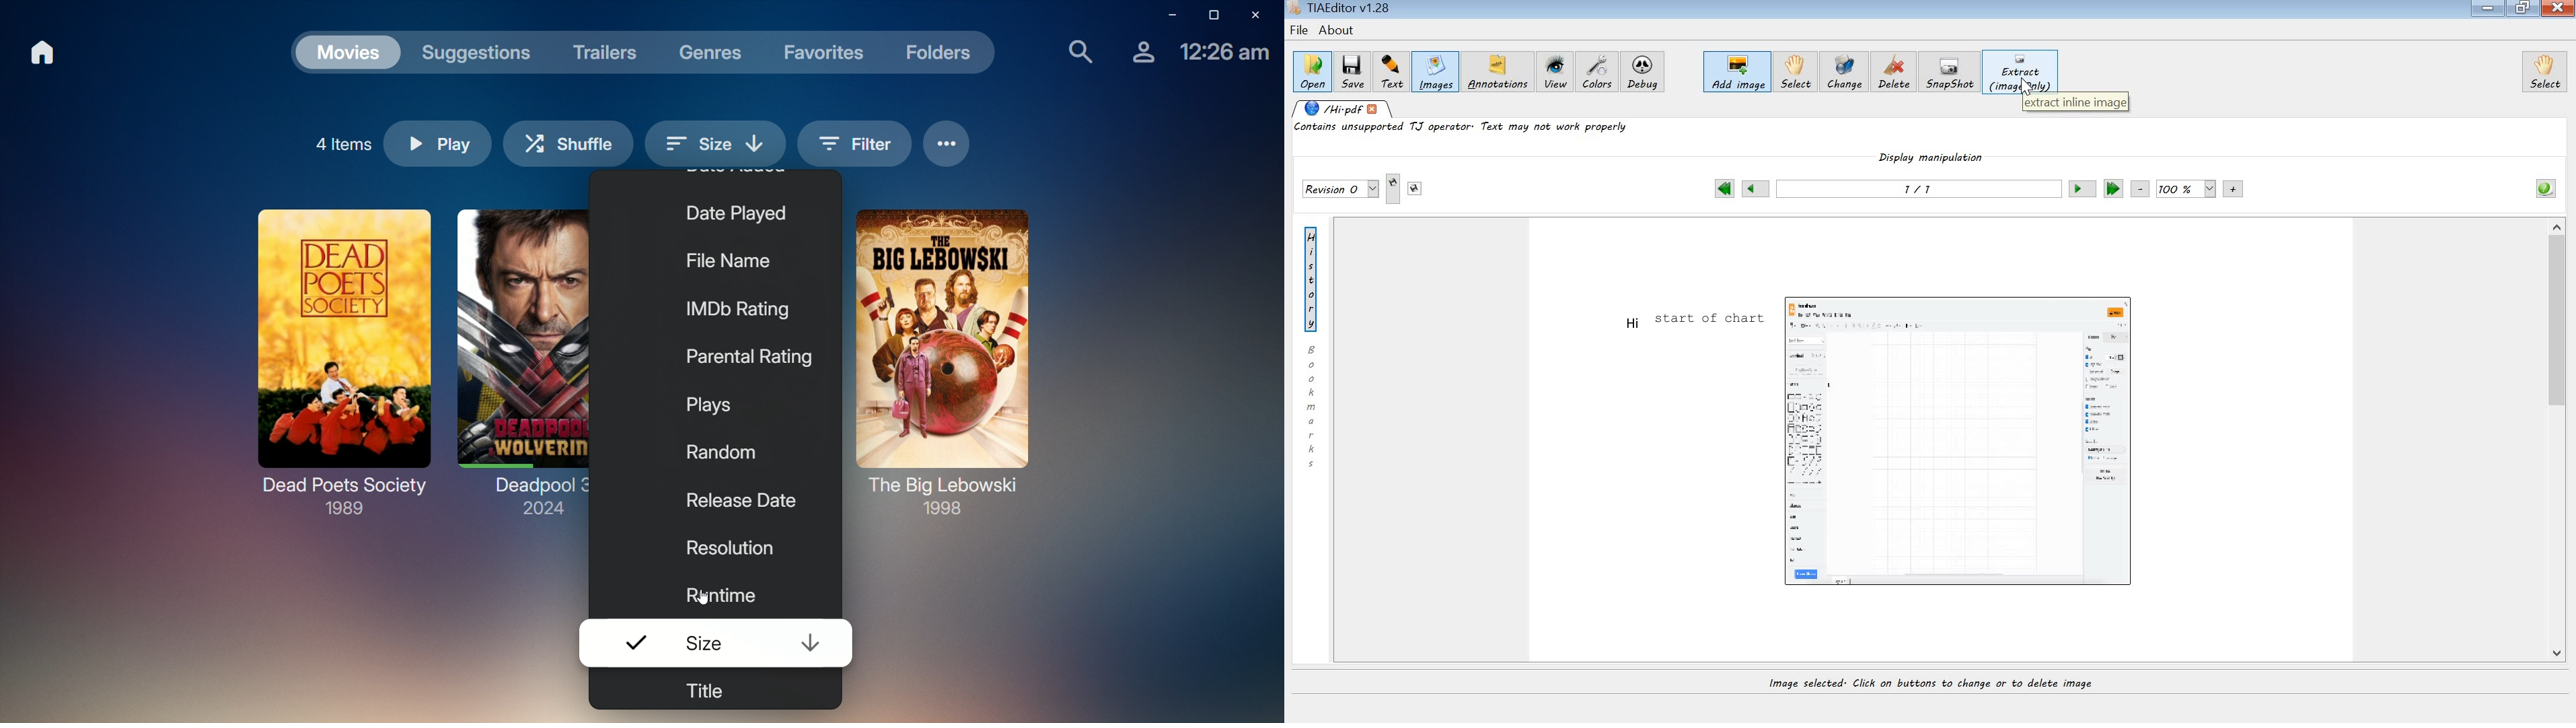  What do you see at coordinates (739, 598) in the screenshot?
I see `Runtime` at bounding box center [739, 598].